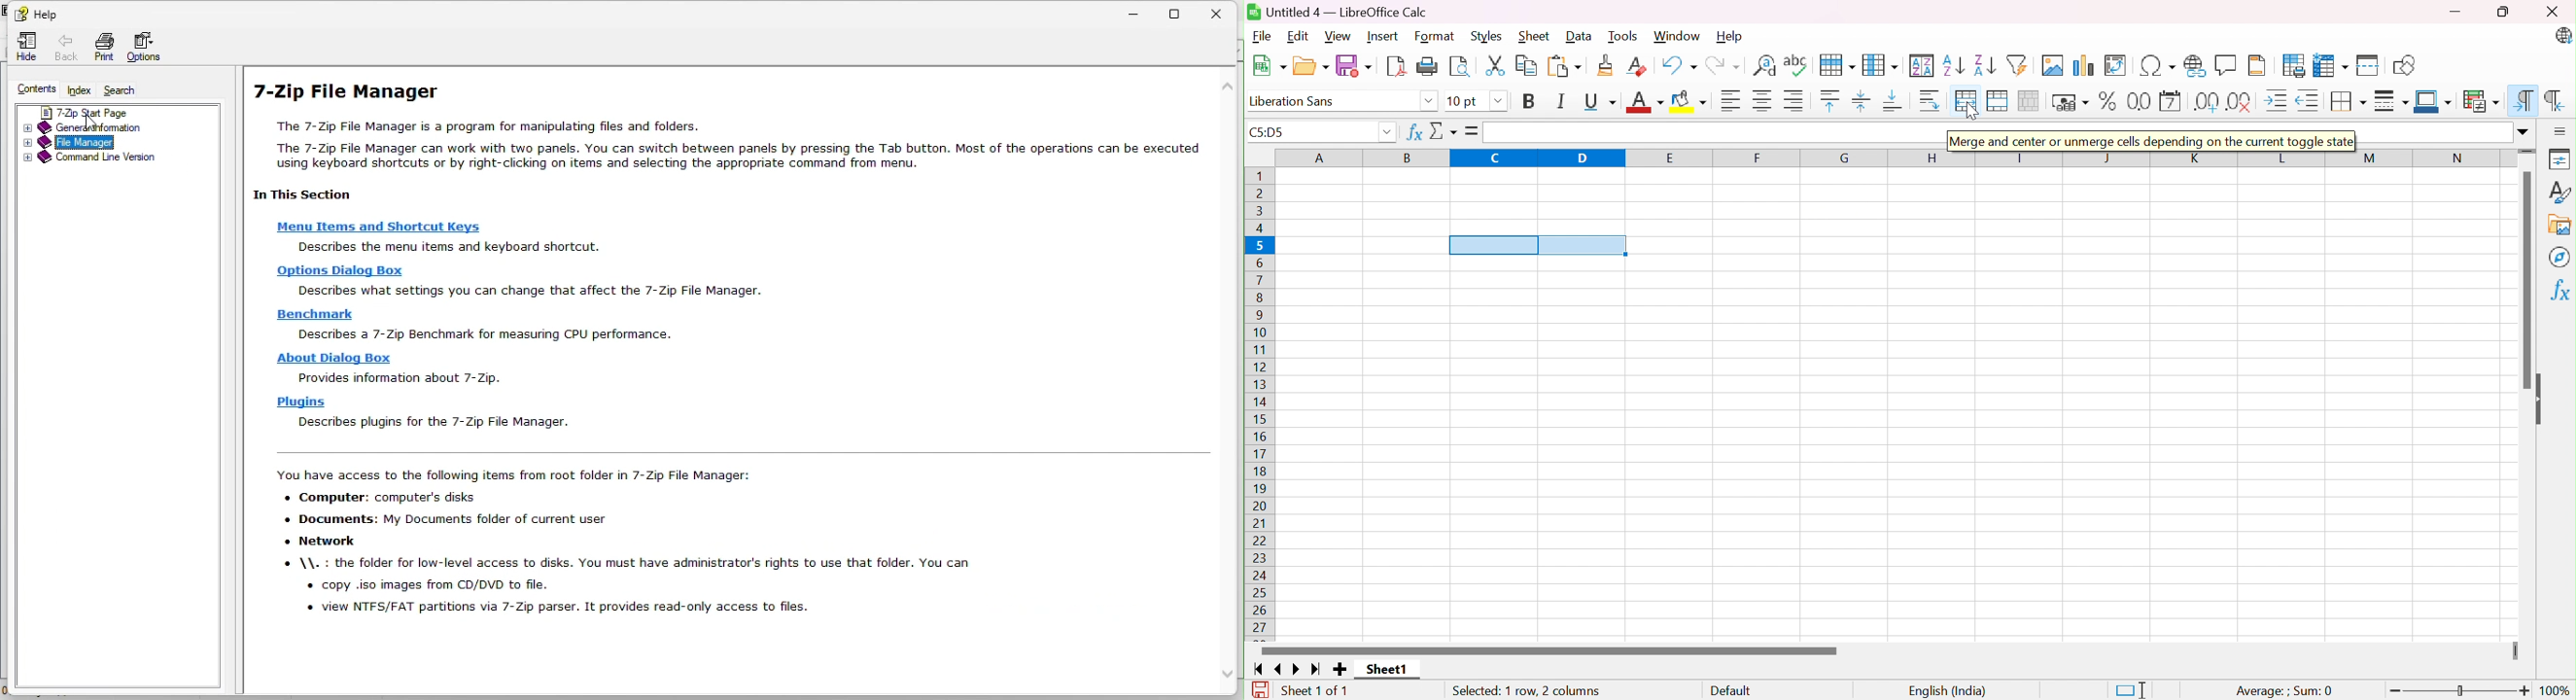  What do you see at coordinates (1948, 688) in the screenshot?
I see `English (India)` at bounding box center [1948, 688].